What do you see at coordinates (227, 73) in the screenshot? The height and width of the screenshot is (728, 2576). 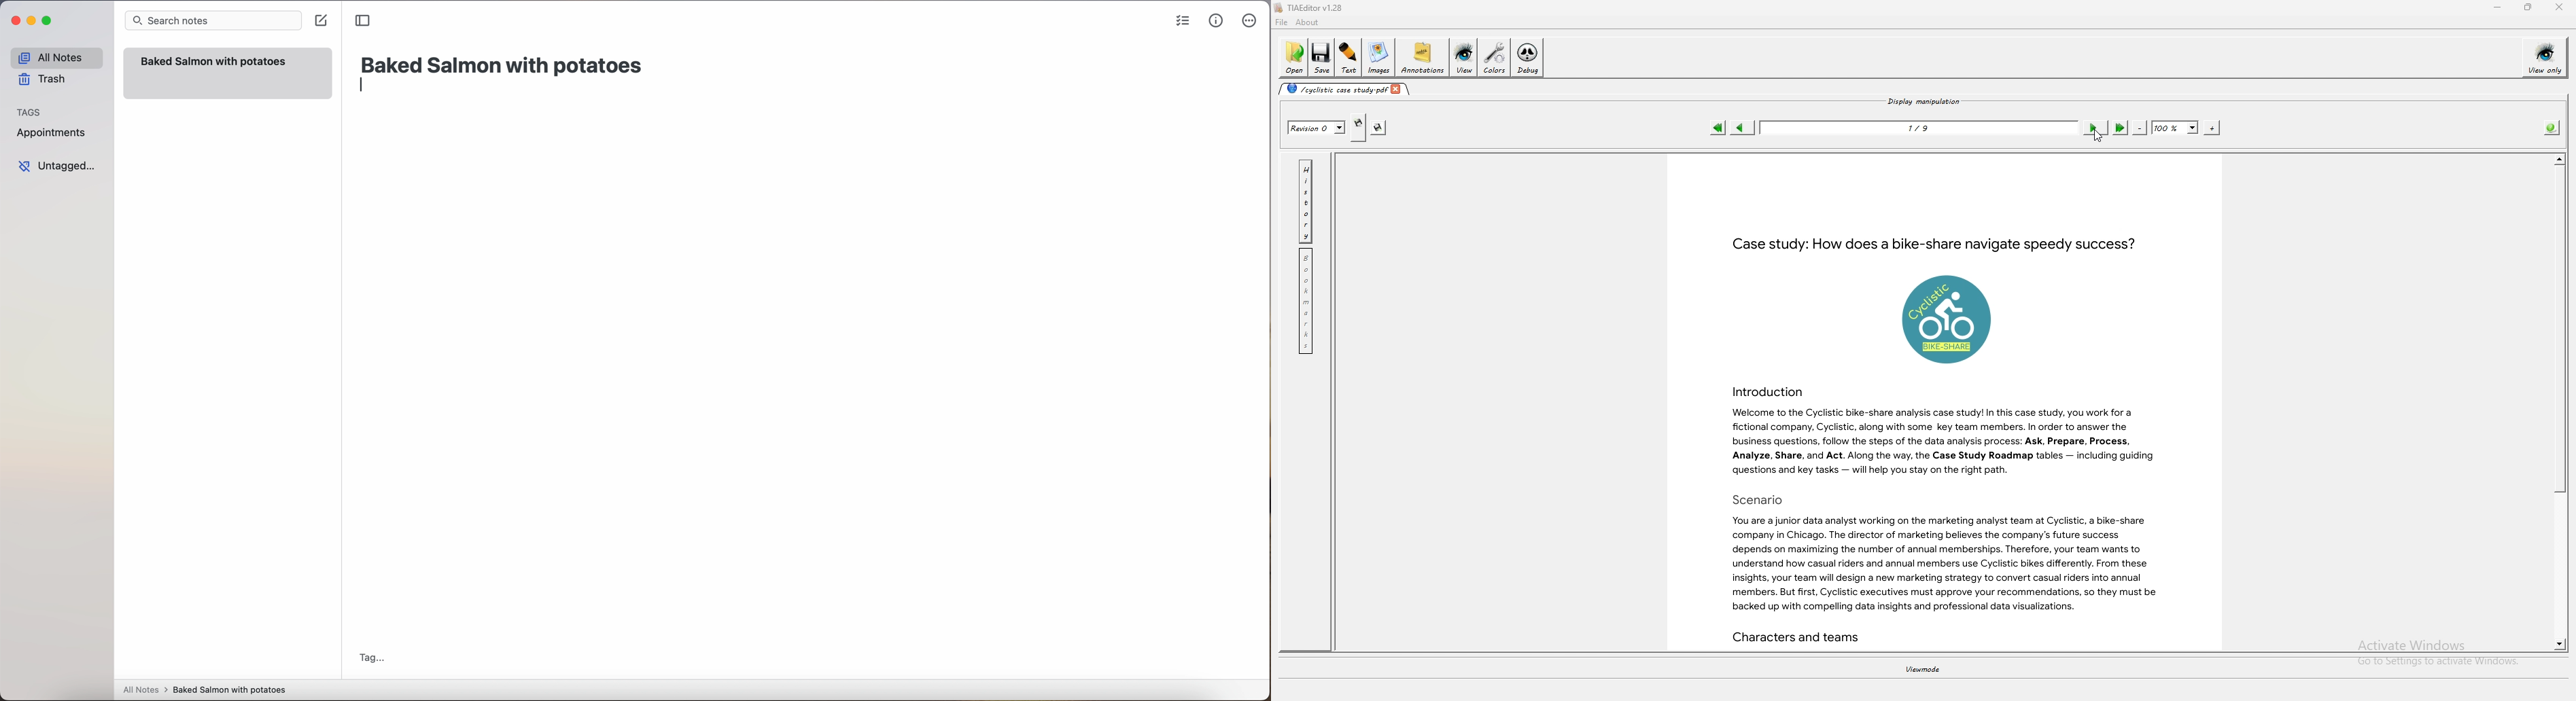 I see `Baked Salmon with potatoes note` at bounding box center [227, 73].